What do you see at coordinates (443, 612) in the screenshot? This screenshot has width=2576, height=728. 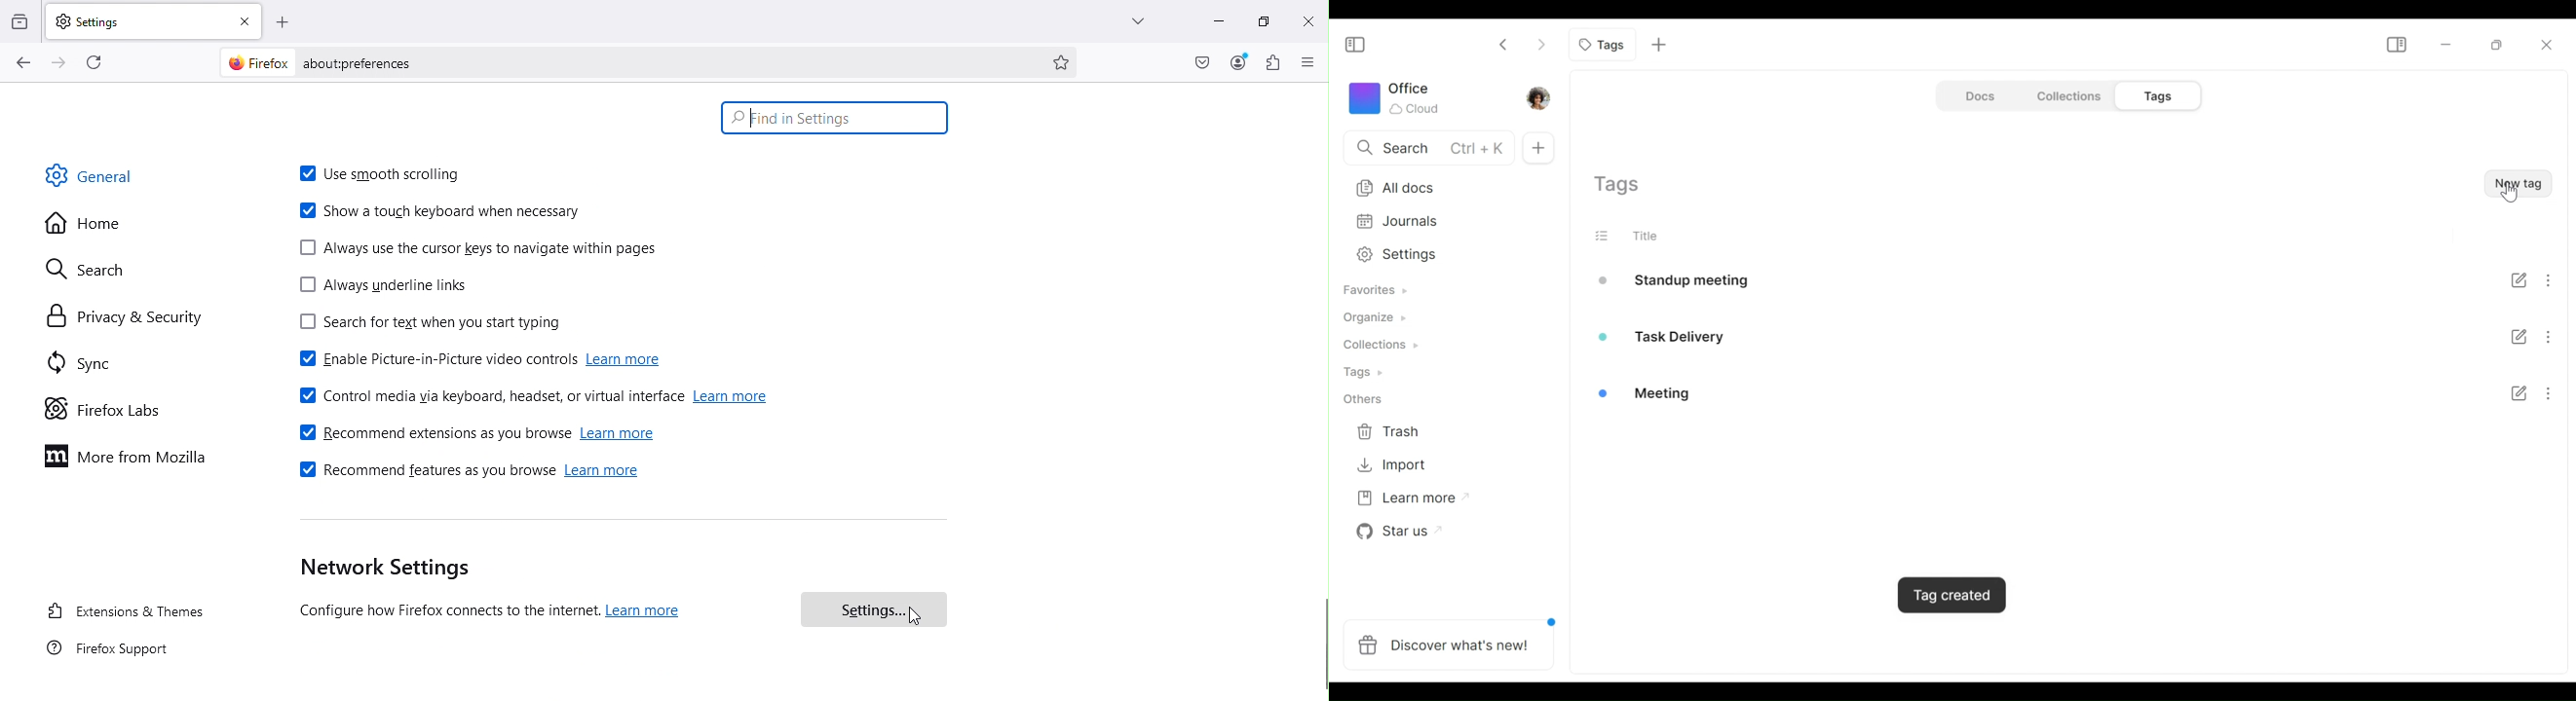 I see `(Configure how Firefox connects to the internet` at bounding box center [443, 612].